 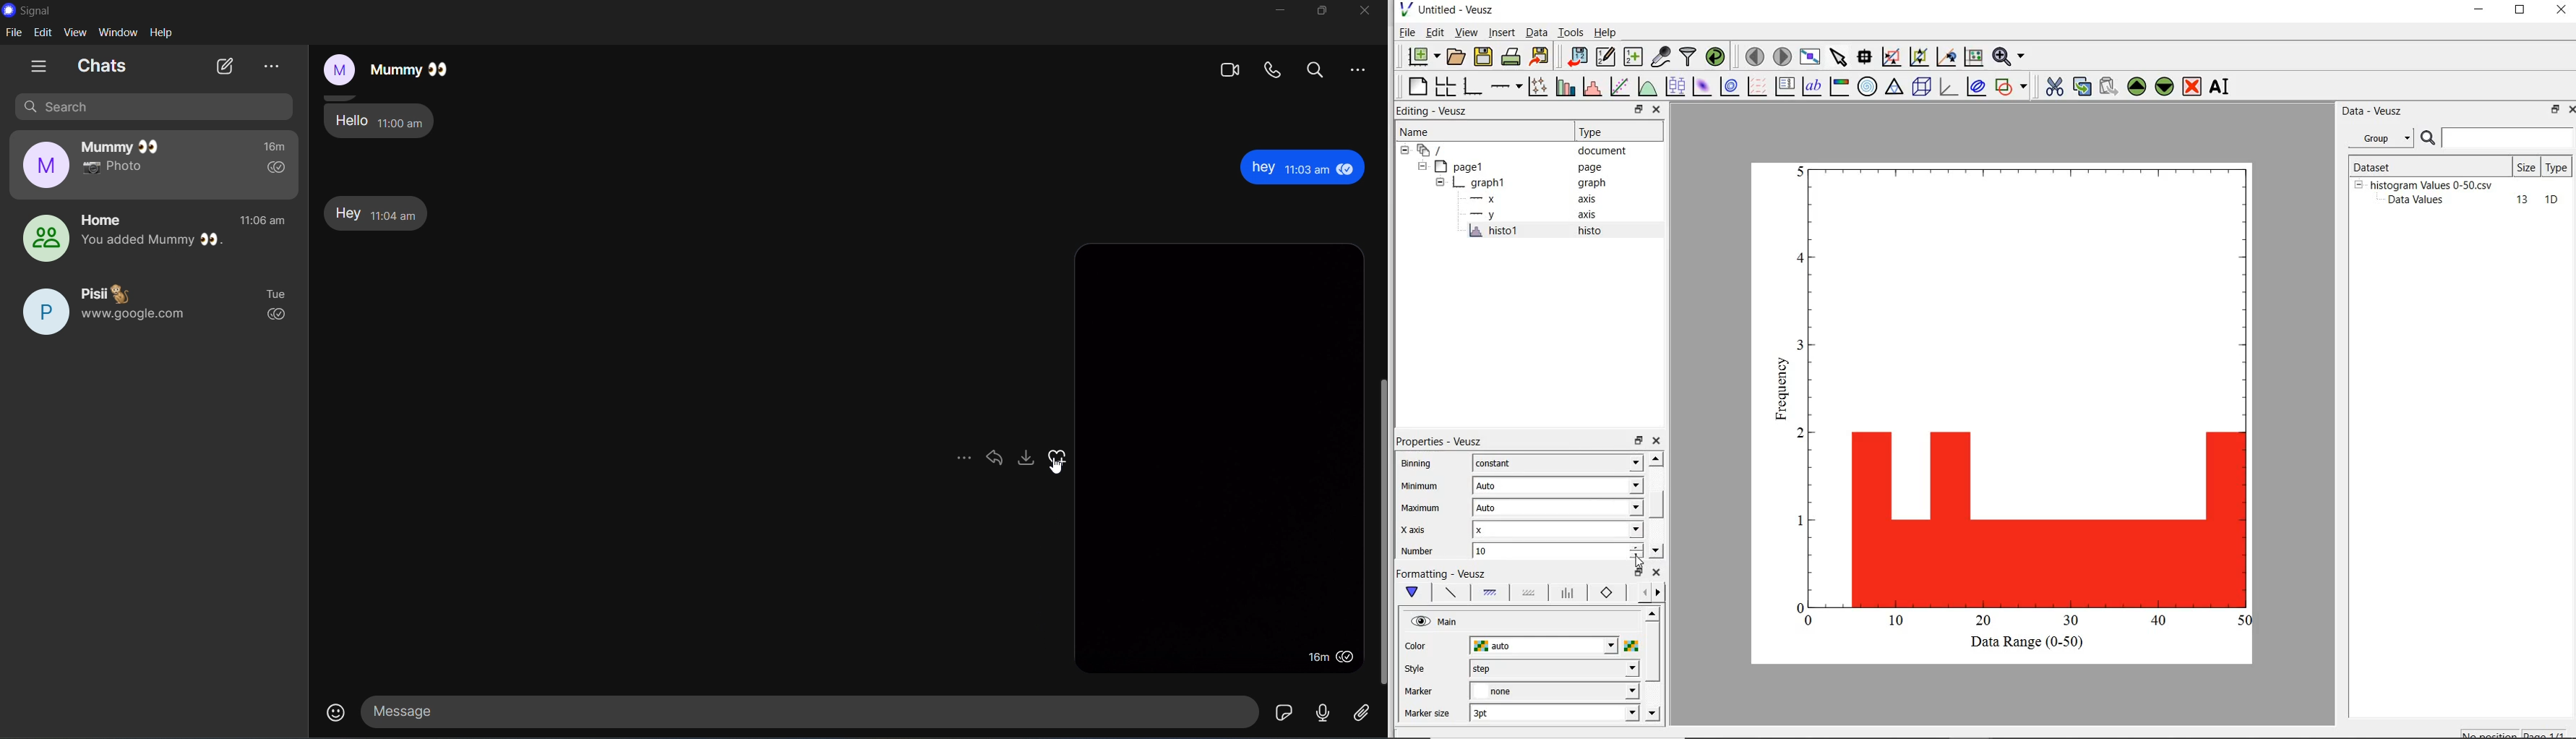 What do you see at coordinates (387, 121) in the screenshot?
I see `Hello message` at bounding box center [387, 121].